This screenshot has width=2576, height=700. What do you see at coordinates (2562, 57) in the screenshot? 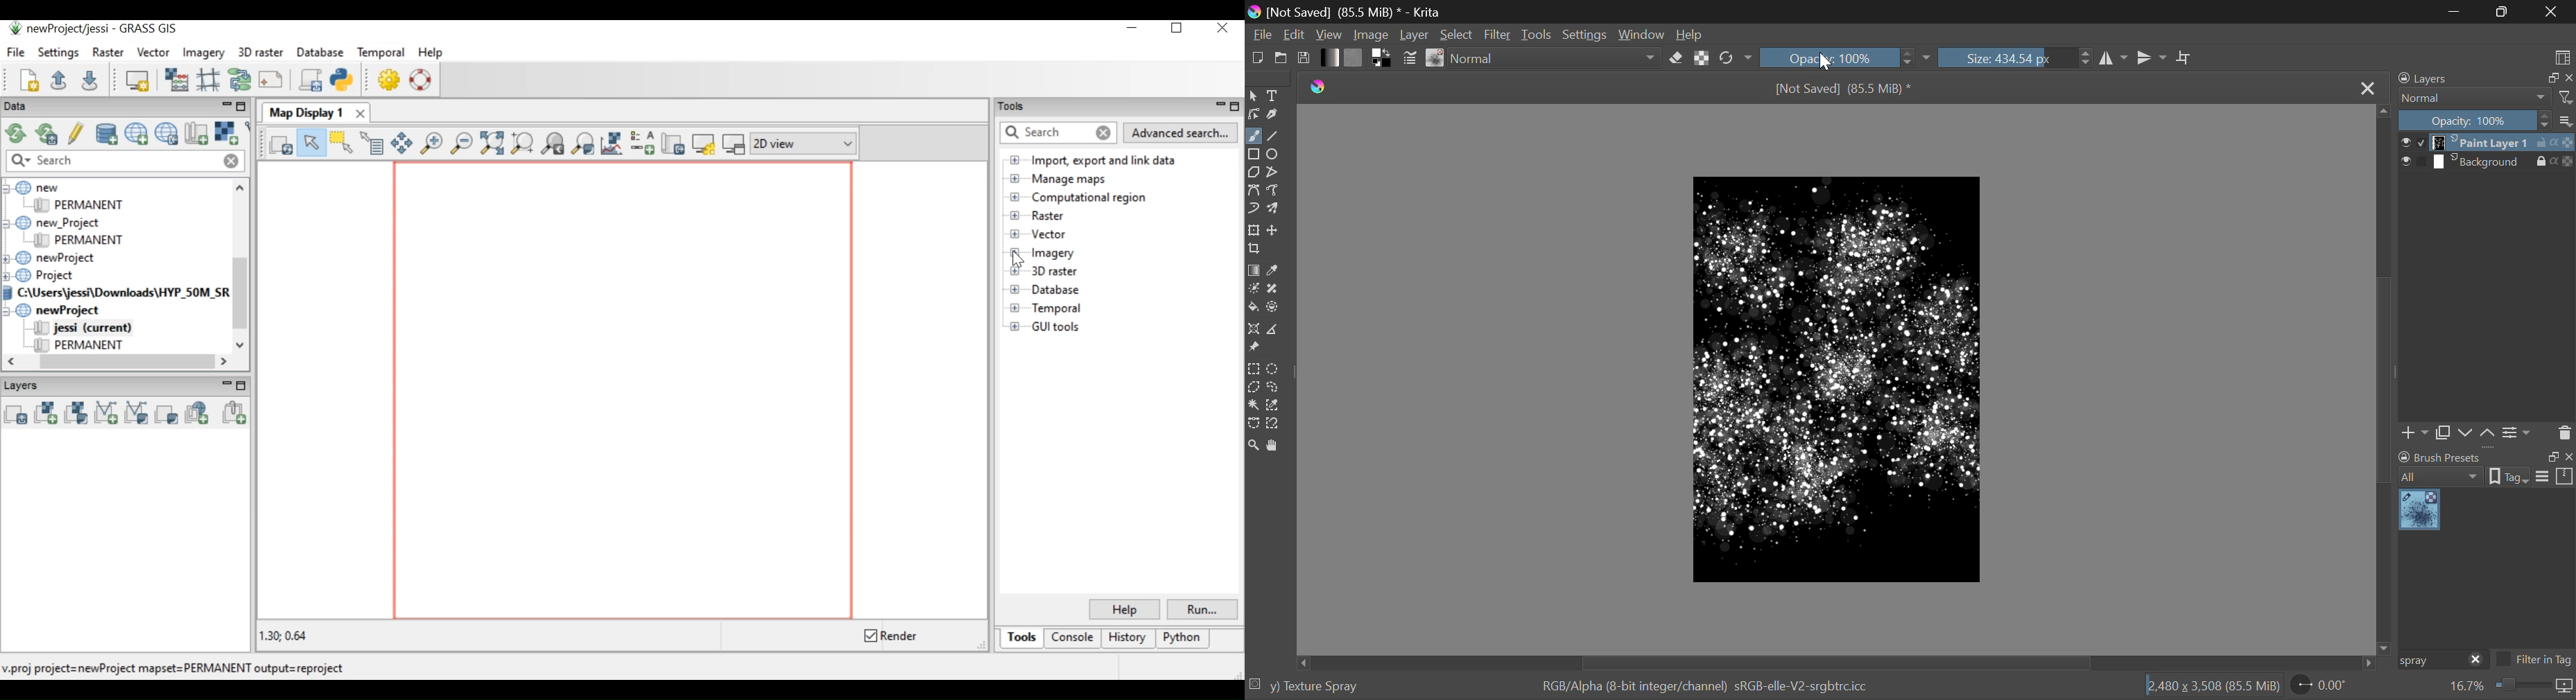
I see `Choose Workspace` at bounding box center [2562, 57].